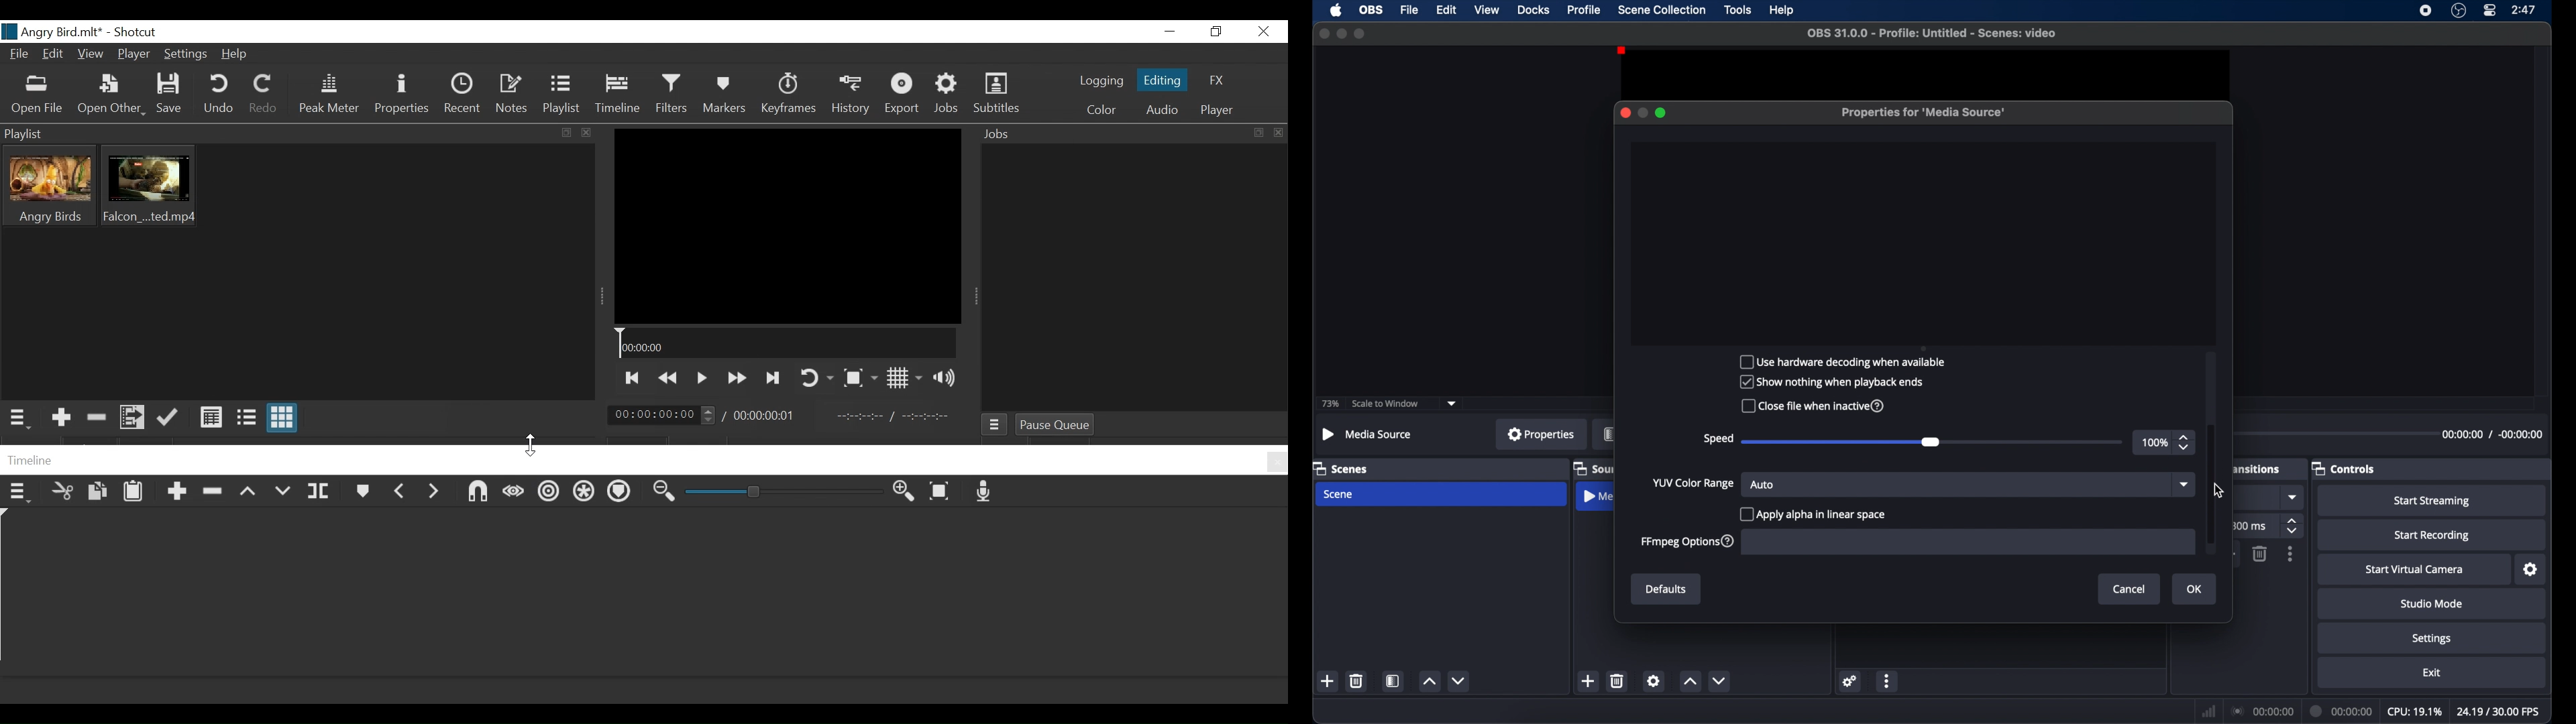 This screenshot has width=2576, height=728. What do you see at coordinates (2491, 434) in the screenshot?
I see `duration` at bounding box center [2491, 434].